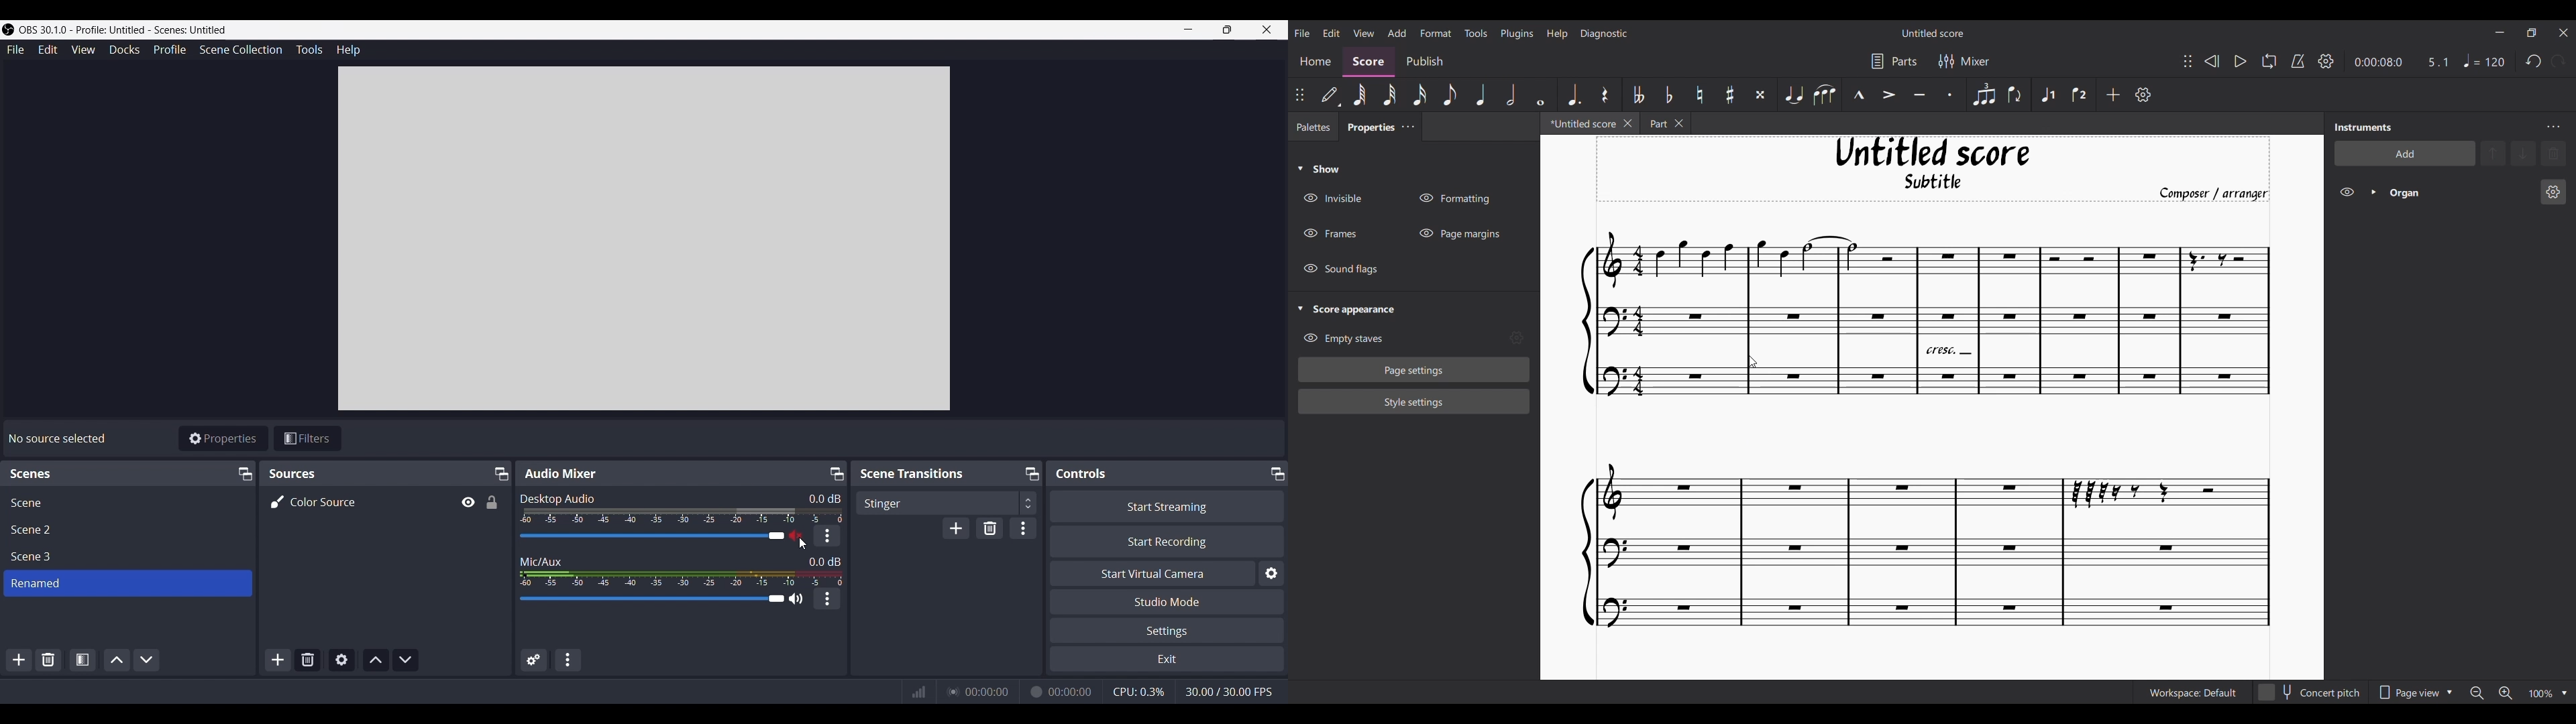 The height and width of the screenshot is (728, 2576). What do you see at coordinates (1951, 95) in the screenshot?
I see `Staccato` at bounding box center [1951, 95].